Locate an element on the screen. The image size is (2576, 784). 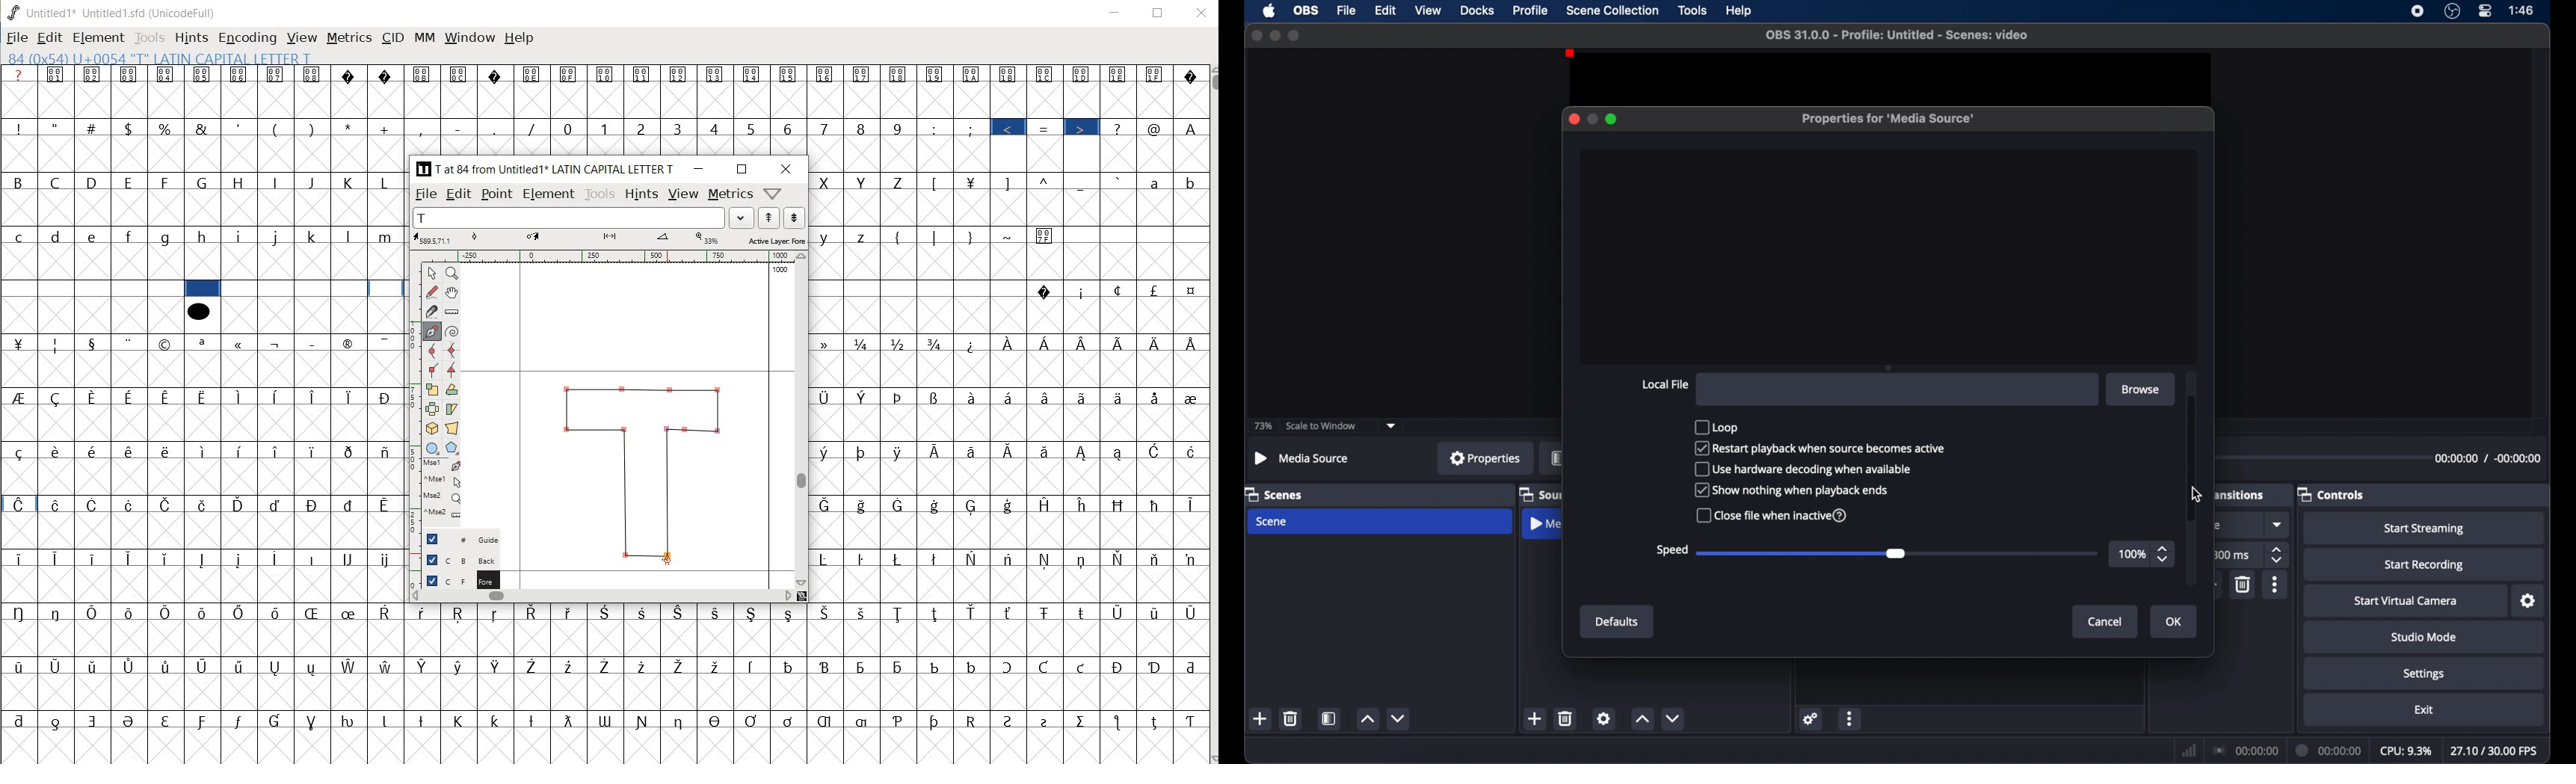
ruler is located at coordinates (606, 256).